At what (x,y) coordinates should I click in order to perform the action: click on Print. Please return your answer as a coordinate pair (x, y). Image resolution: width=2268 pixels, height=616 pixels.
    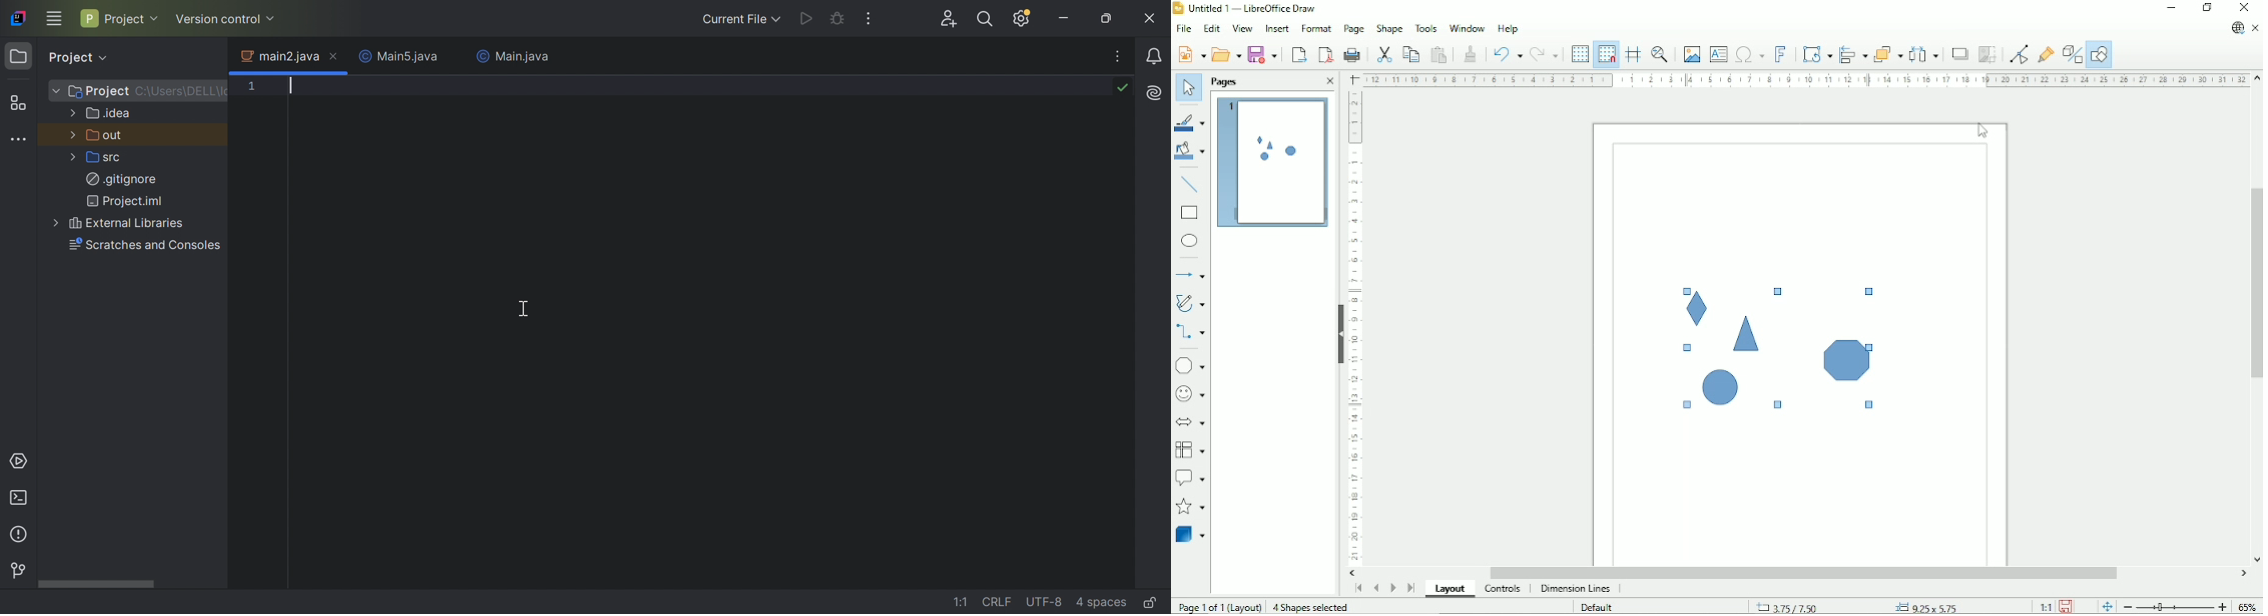
    Looking at the image, I should click on (1352, 52).